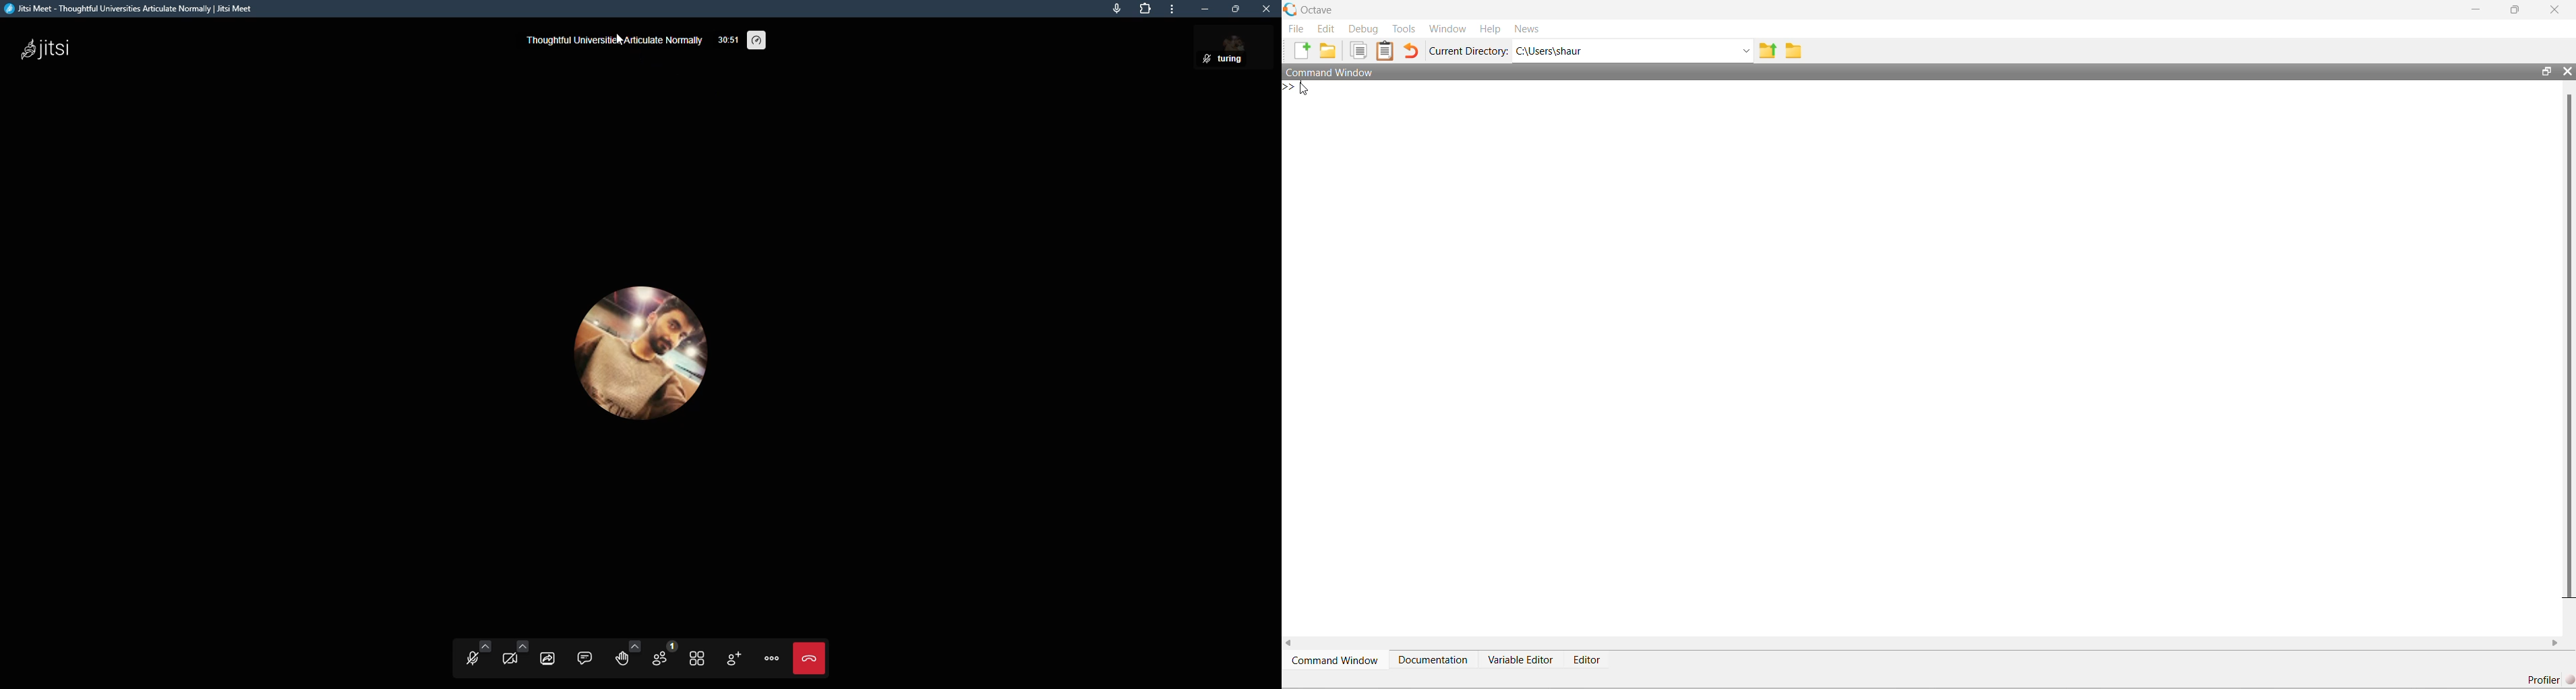  What do you see at coordinates (1204, 9) in the screenshot?
I see `minimize` at bounding box center [1204, 9].